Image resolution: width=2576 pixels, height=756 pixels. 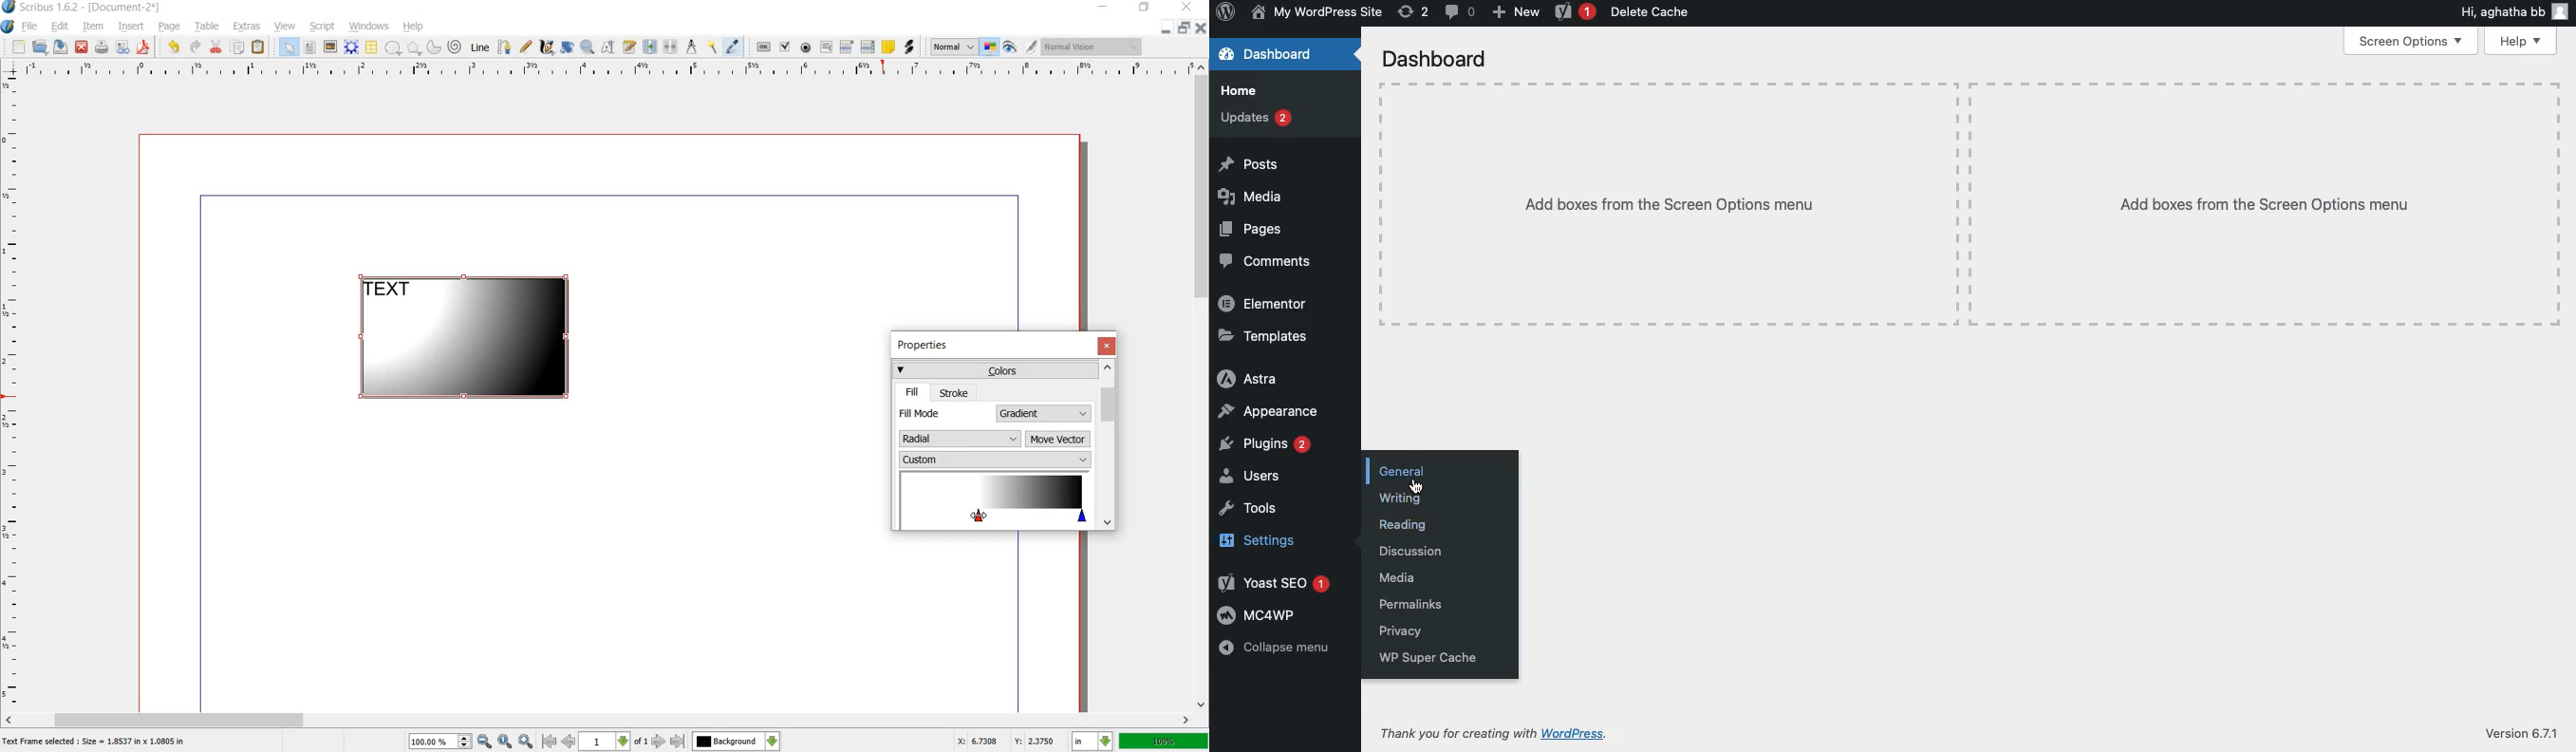 I want to click on user icon, so click(x=2560, y=11).